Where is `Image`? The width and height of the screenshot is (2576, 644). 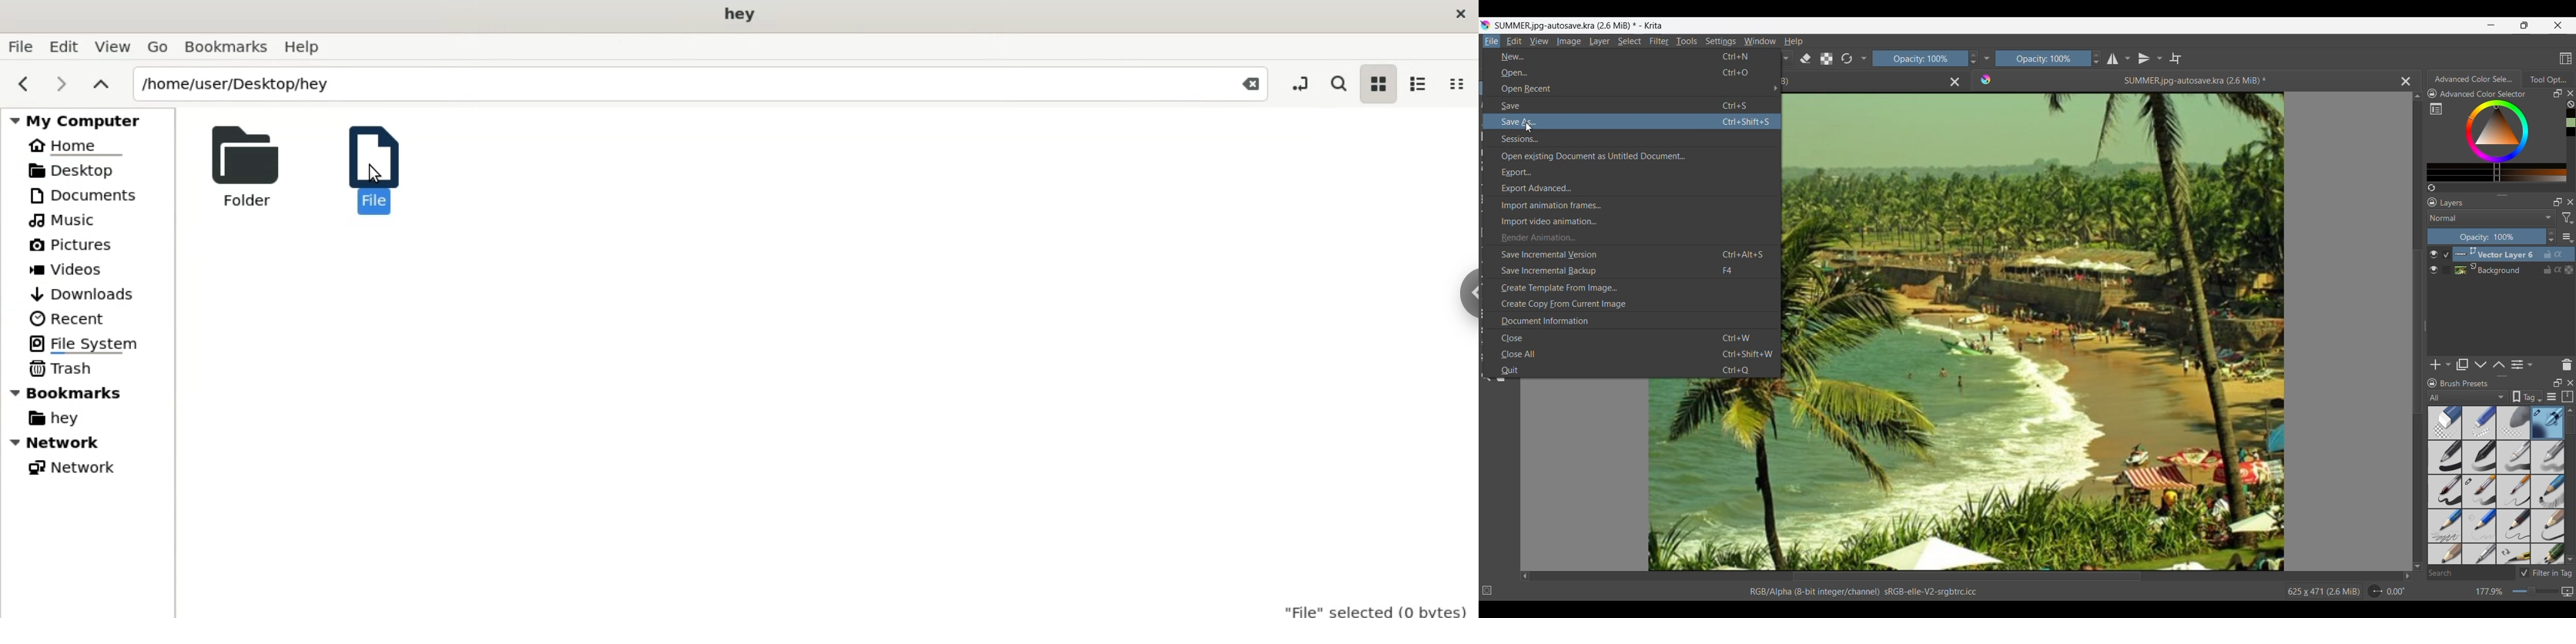
Image is located at coordinates (1569, 41).